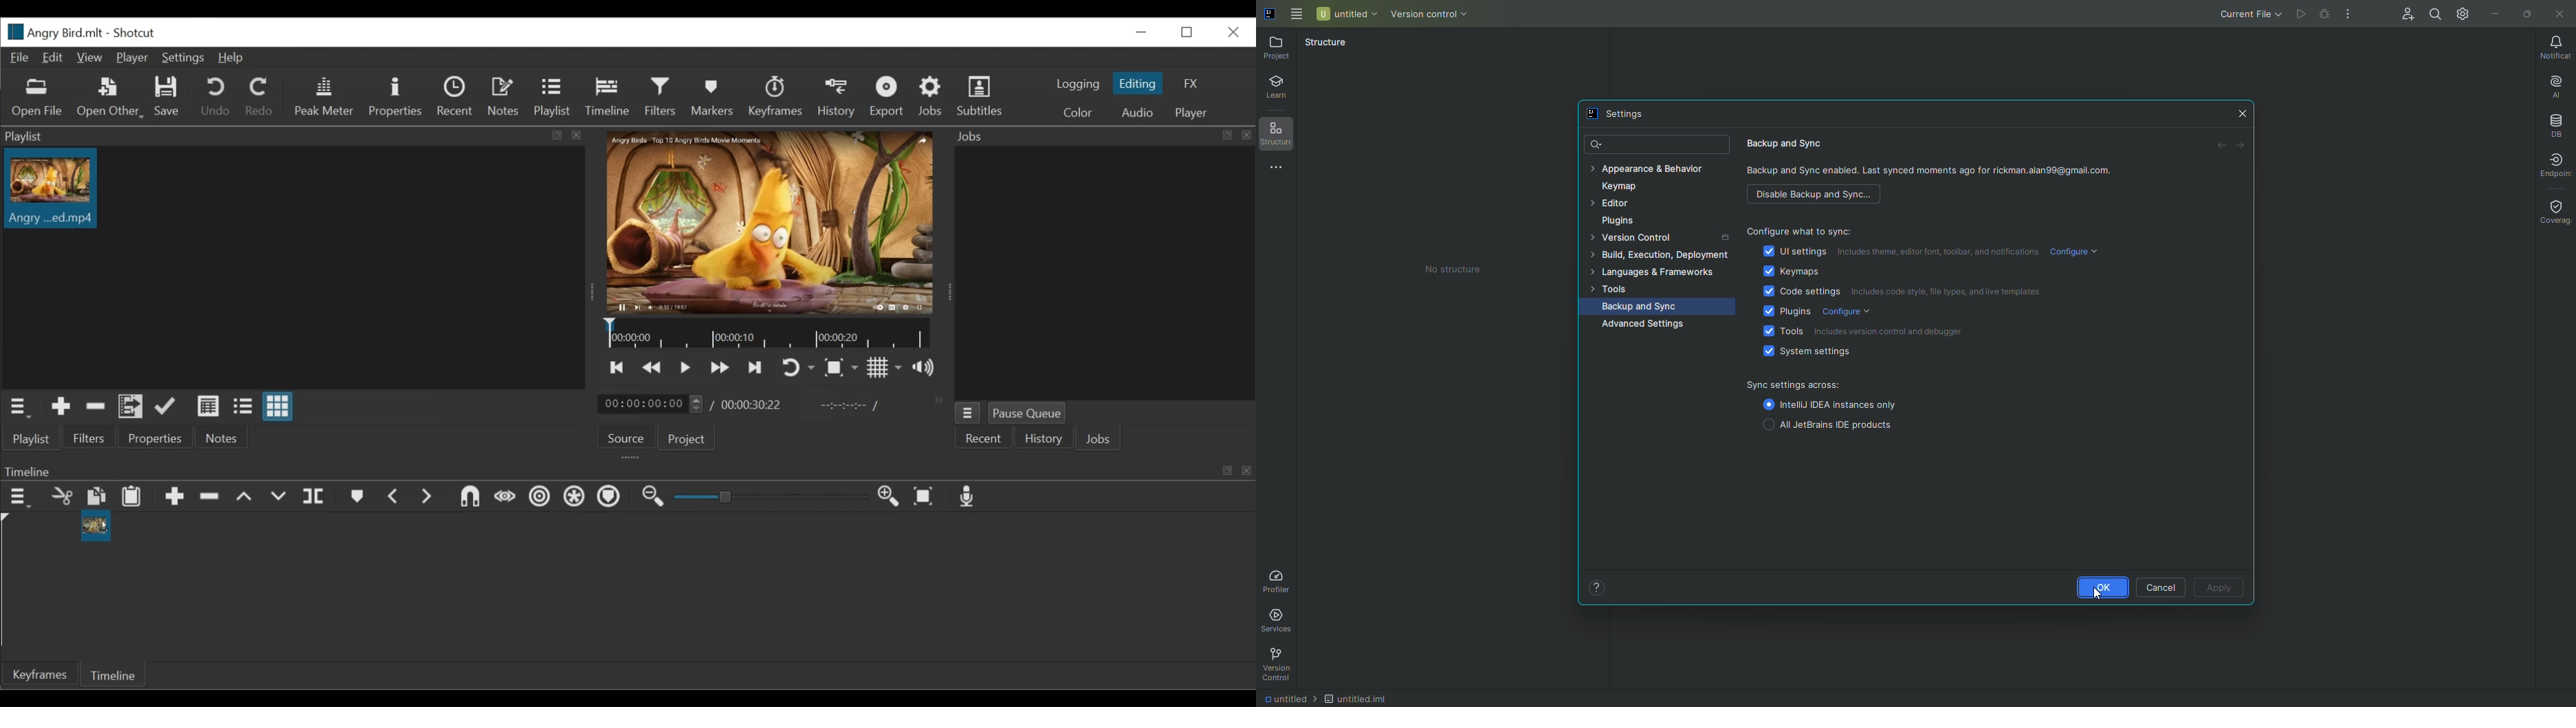  What do you see at coordinates (608, 98) in the screenshot?
I see `Timeline` at bounding box center [608, 98].